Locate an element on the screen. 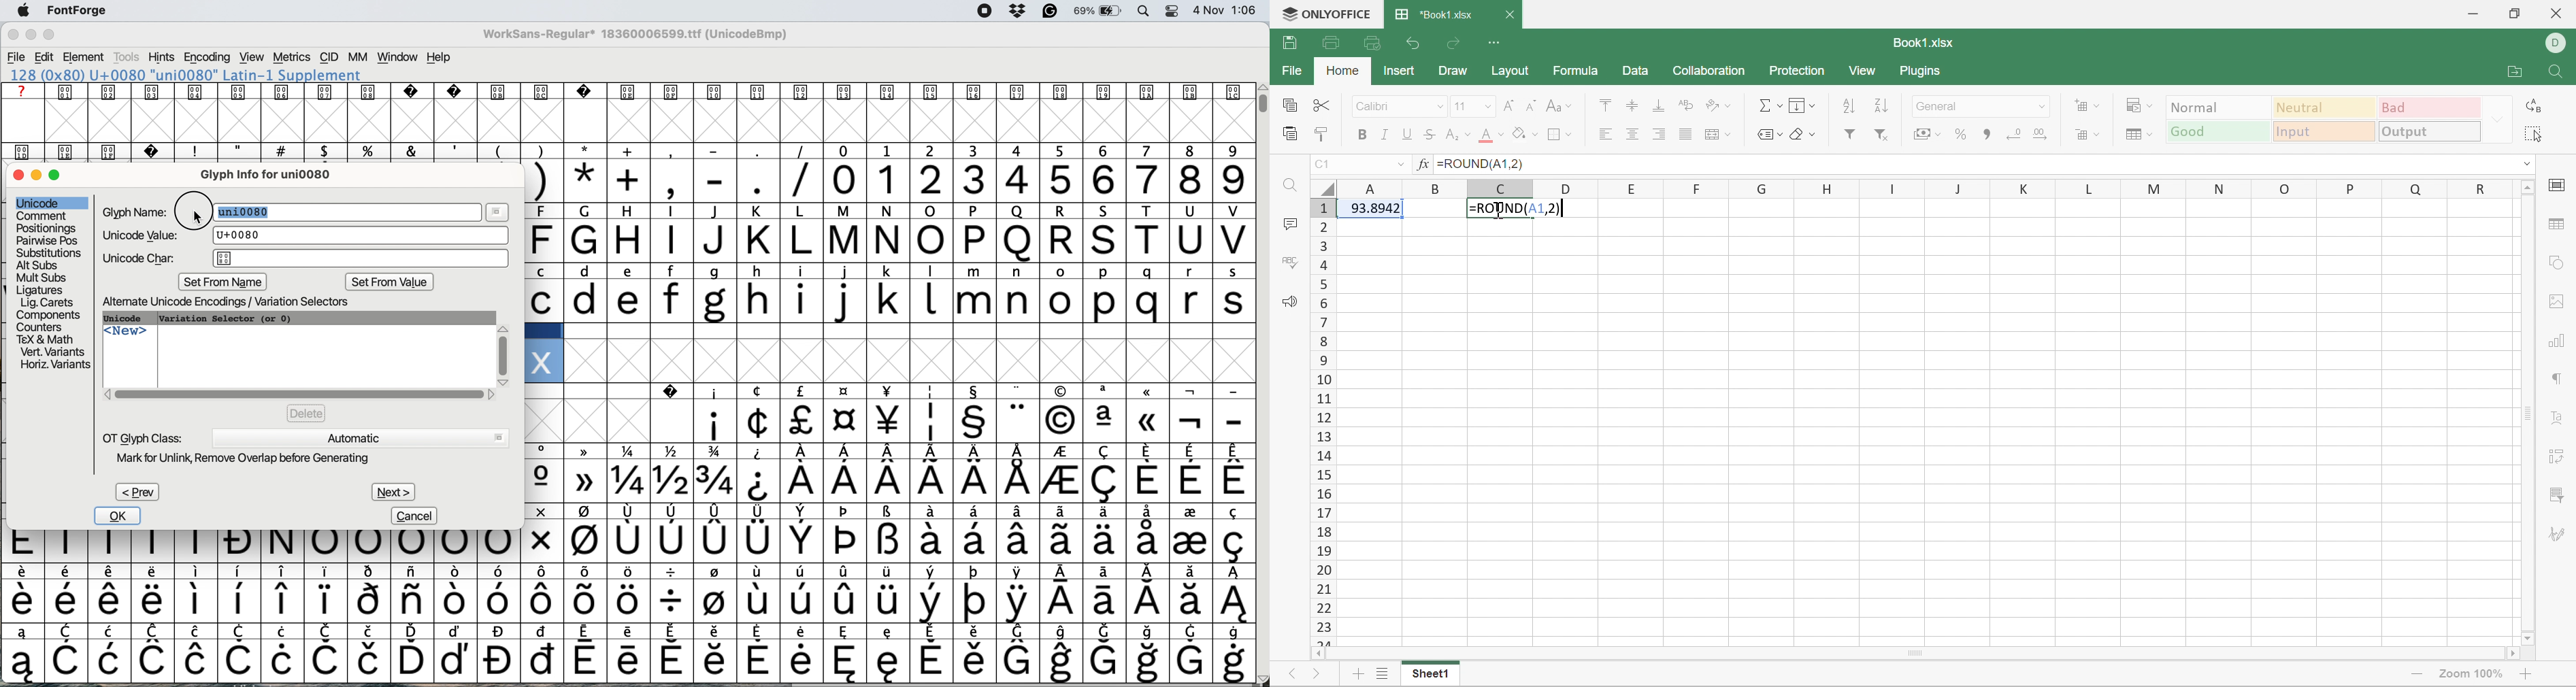  Zoom in is located at coordinates (2526, 674).